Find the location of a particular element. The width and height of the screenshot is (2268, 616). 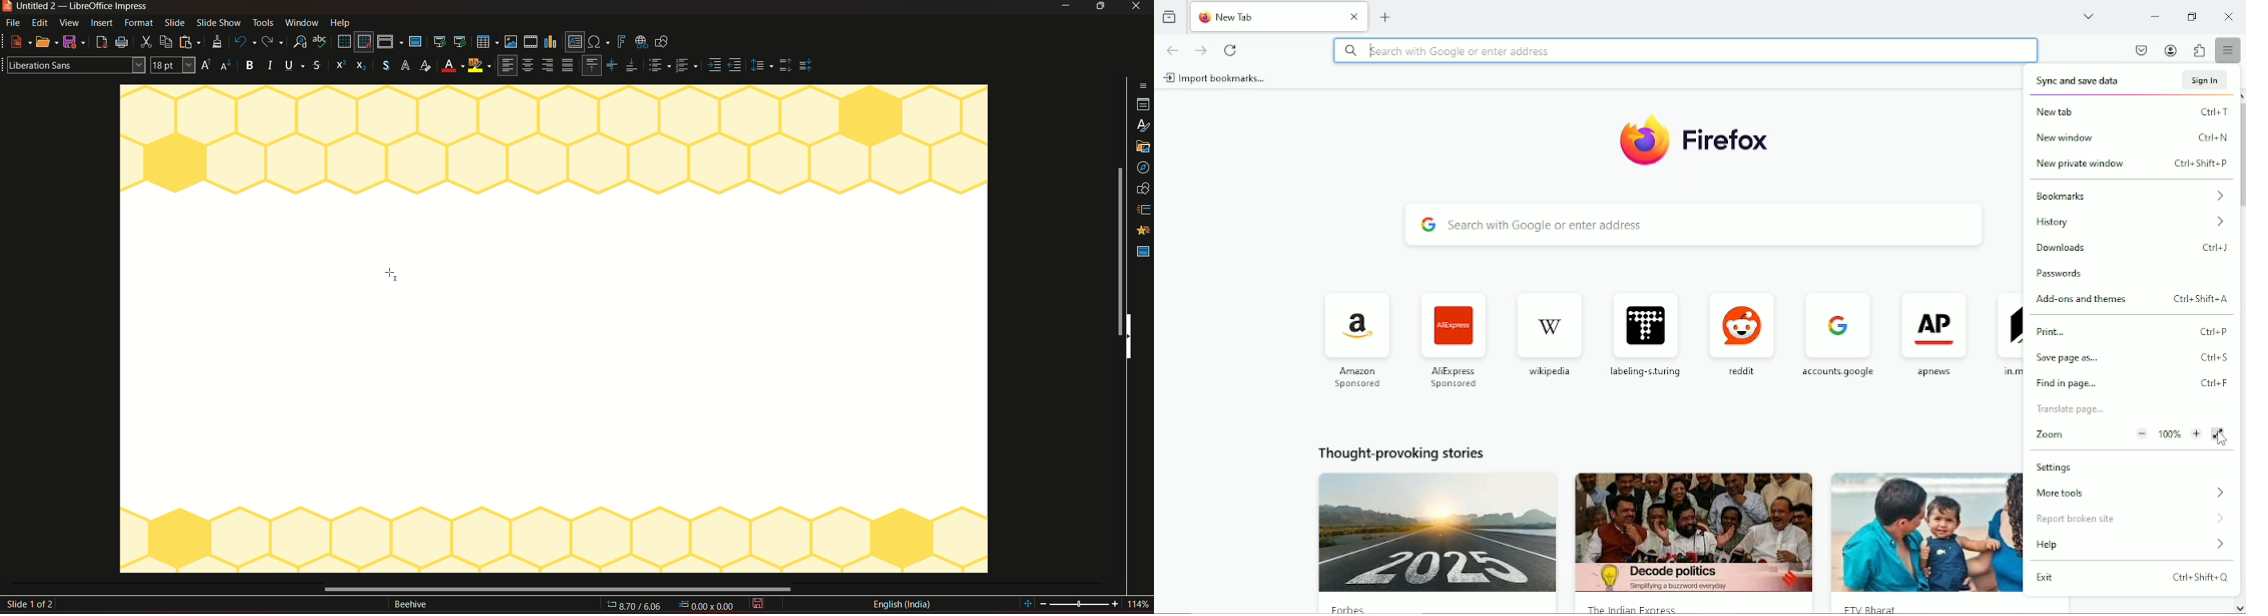

align left is located at coordinates (507, 66).